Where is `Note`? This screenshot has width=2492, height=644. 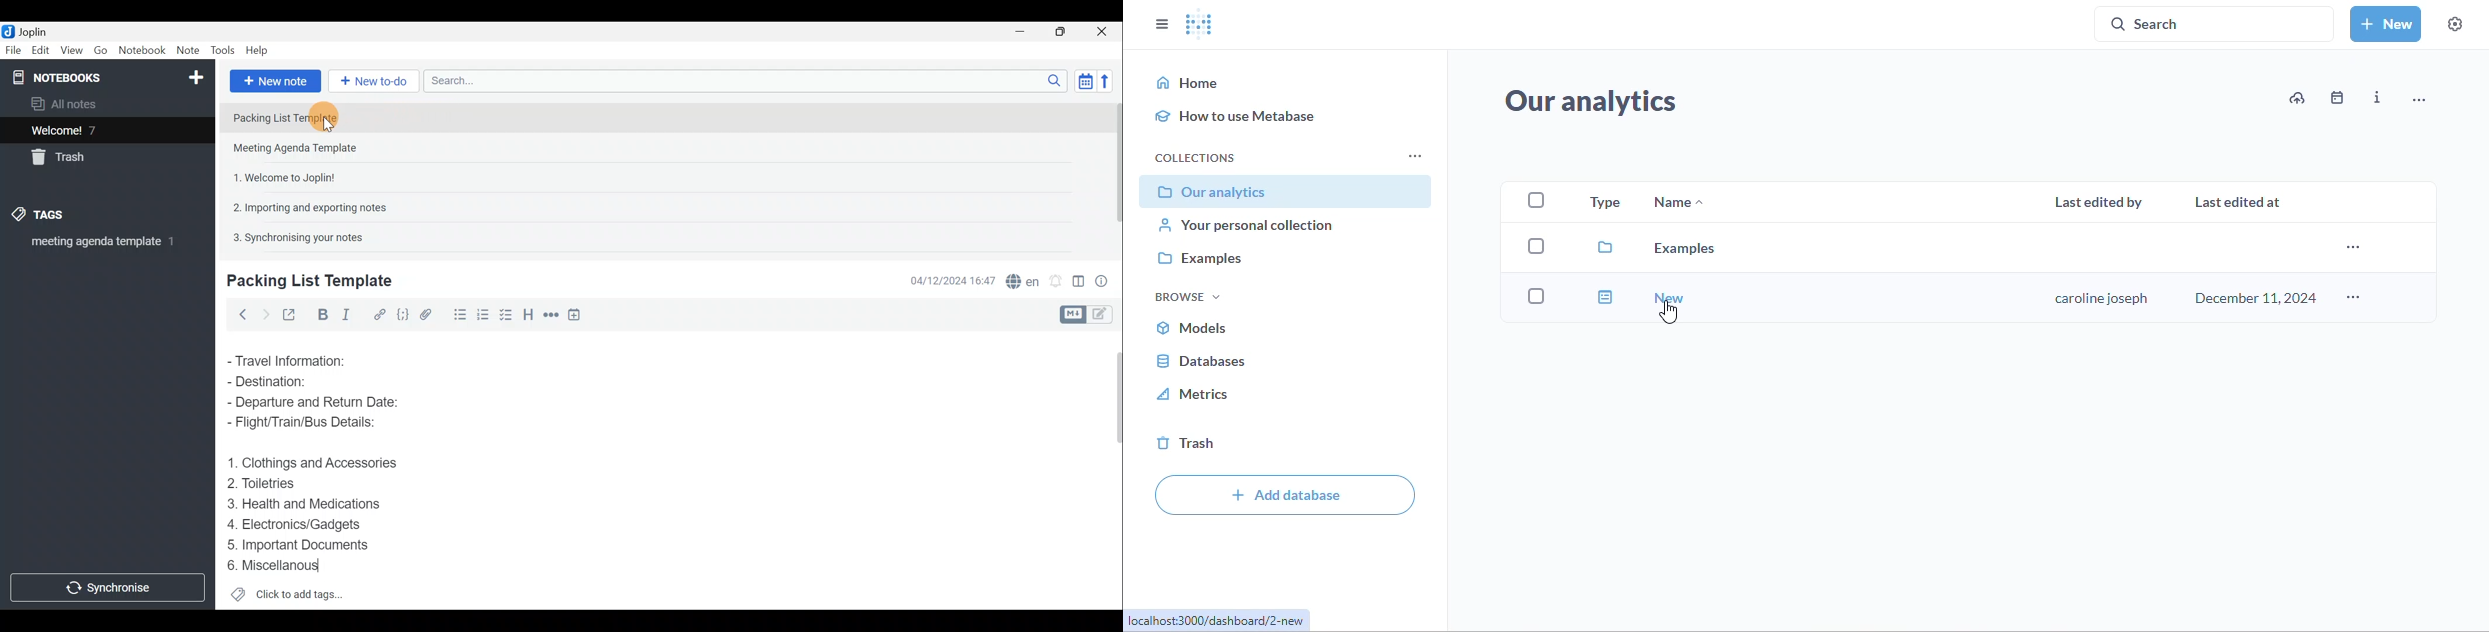 Note is located at coordinates (187, 51).